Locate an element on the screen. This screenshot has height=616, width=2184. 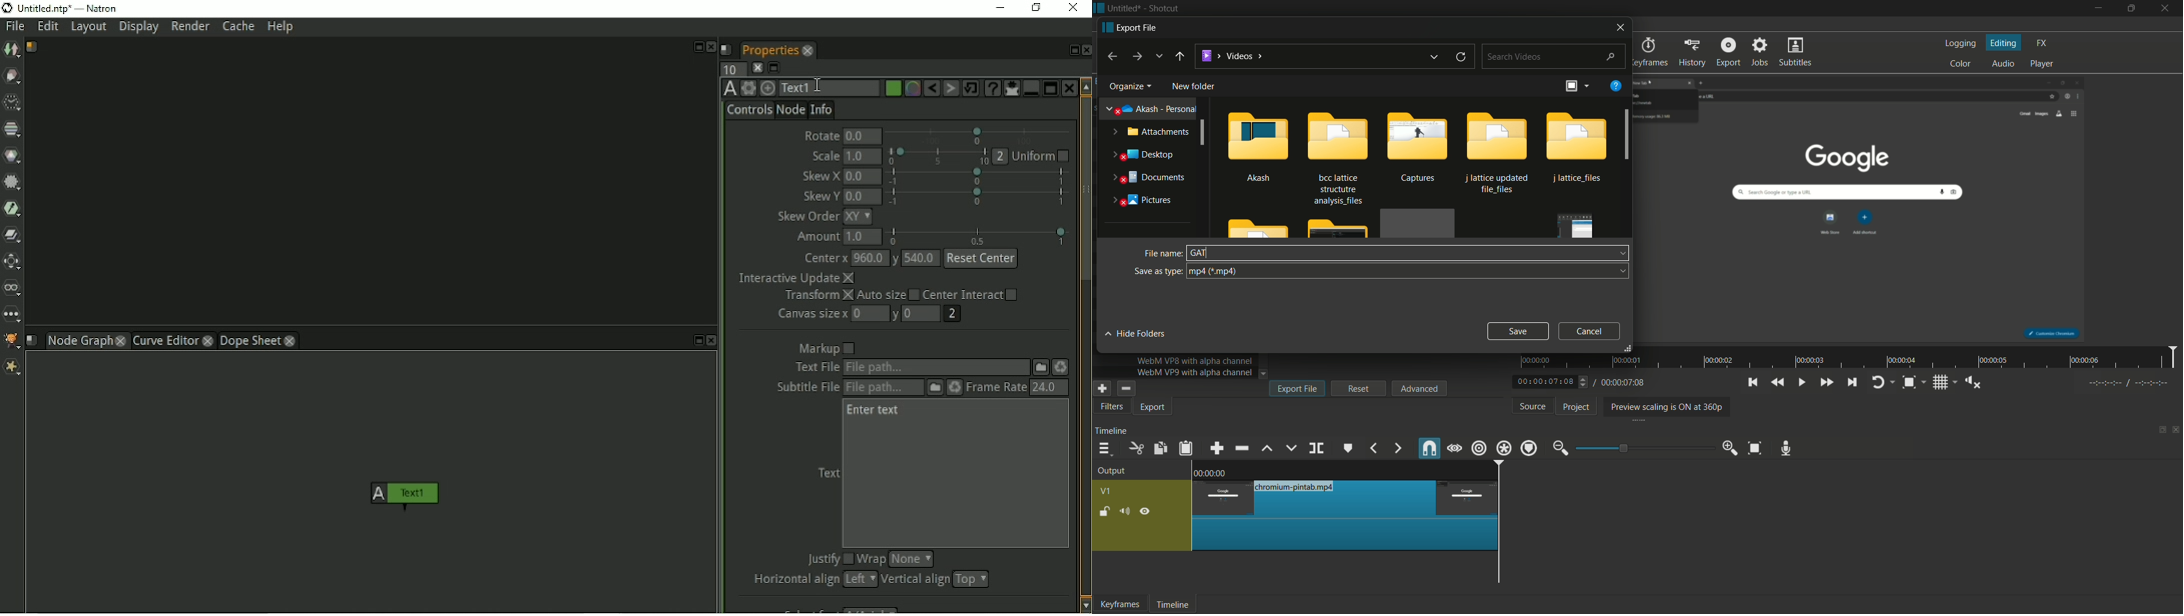
desktop is located at coordinates (1142, 155).